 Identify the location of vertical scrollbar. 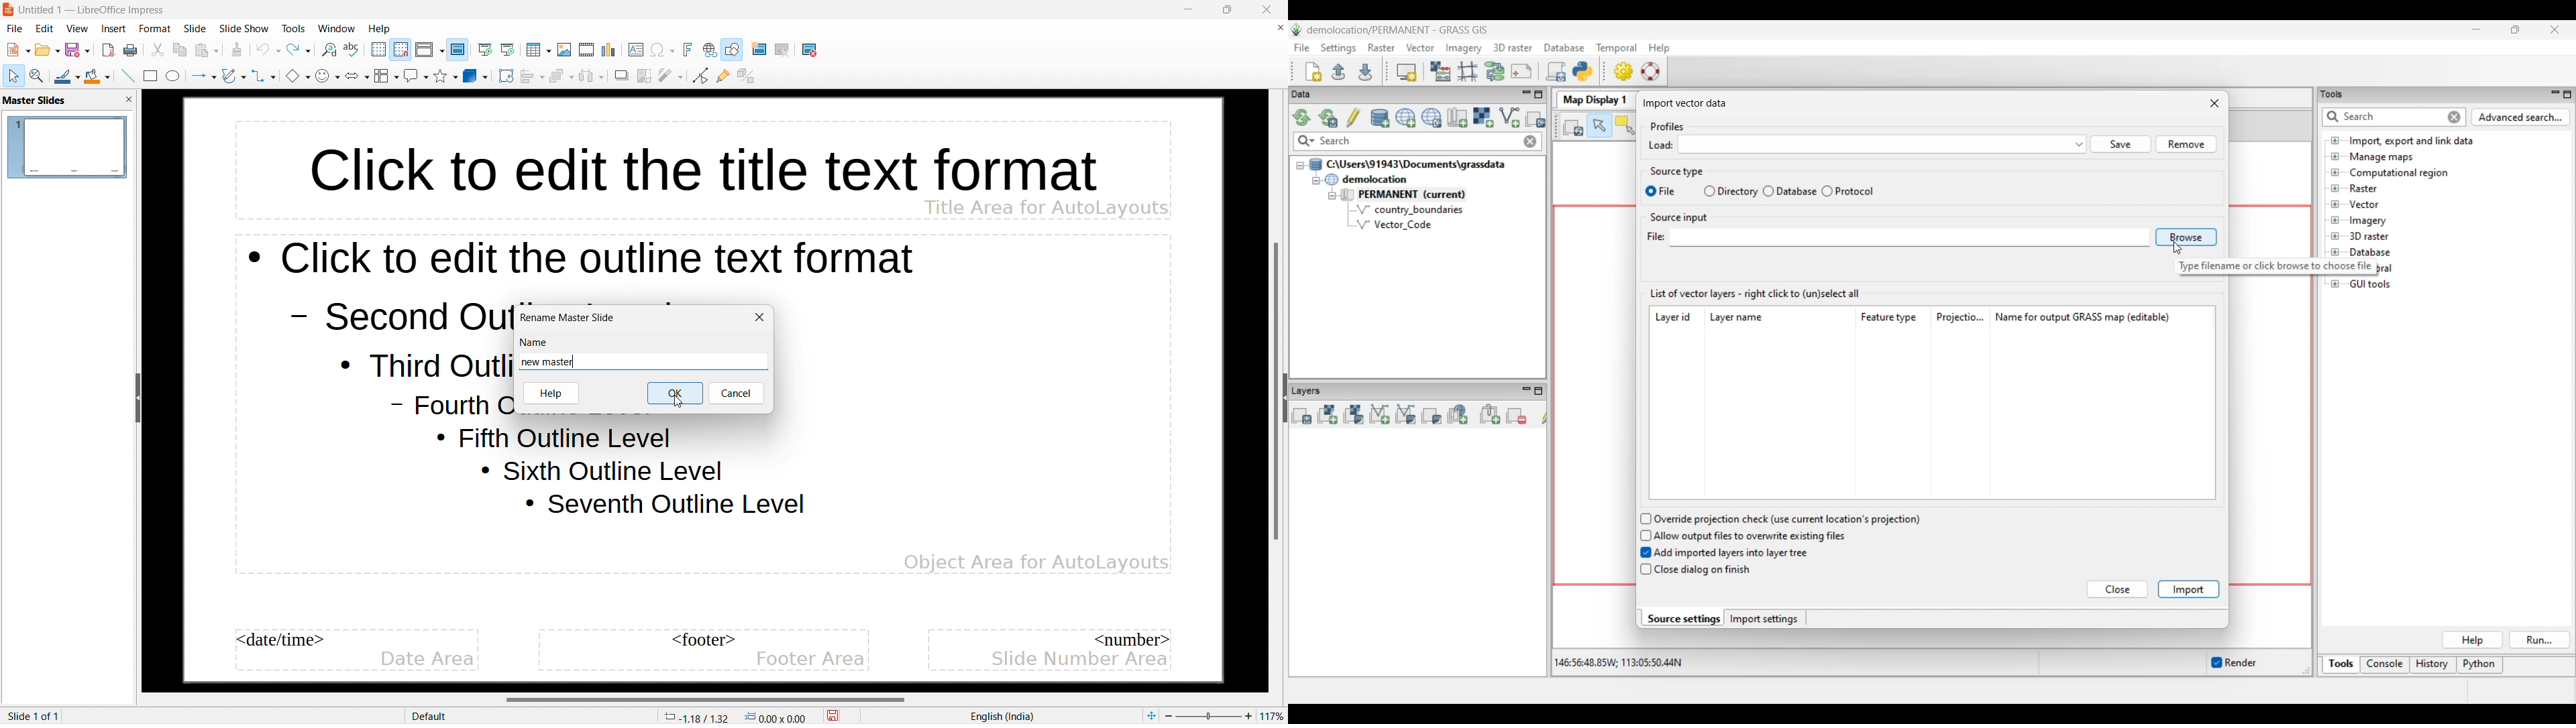
(1274, 391).